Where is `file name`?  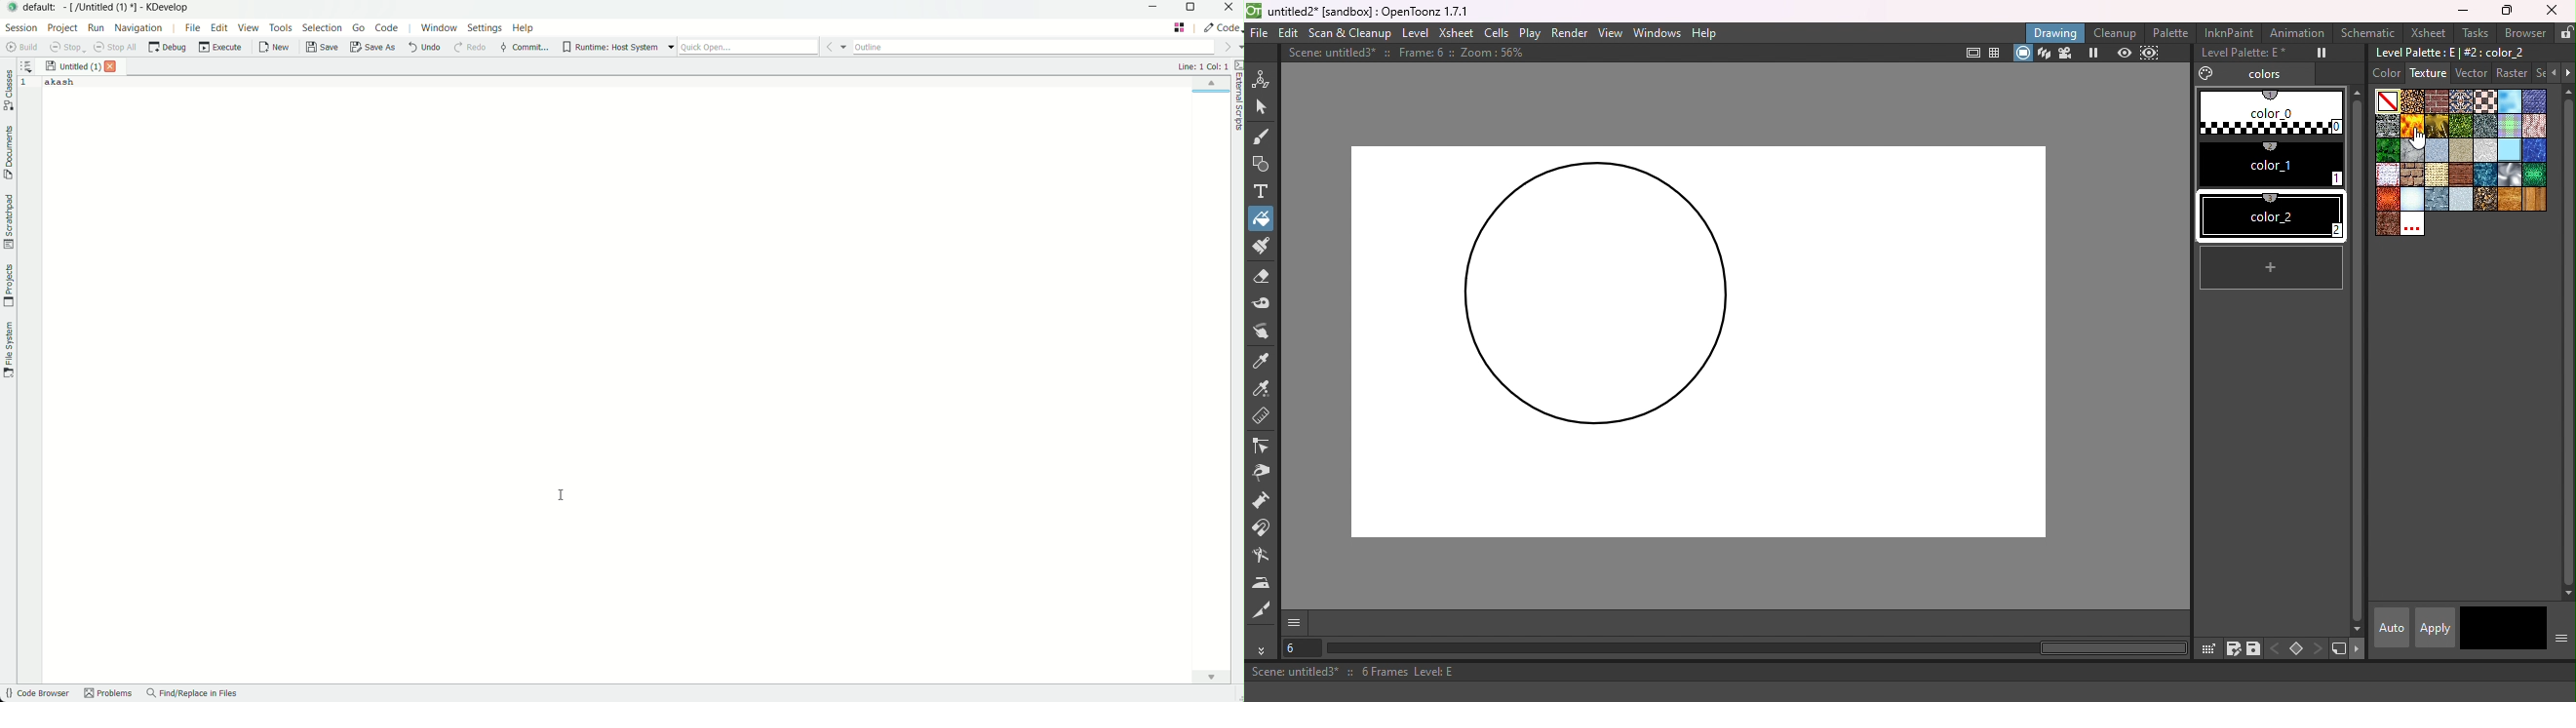
file name is located at coordinates (73, 67).